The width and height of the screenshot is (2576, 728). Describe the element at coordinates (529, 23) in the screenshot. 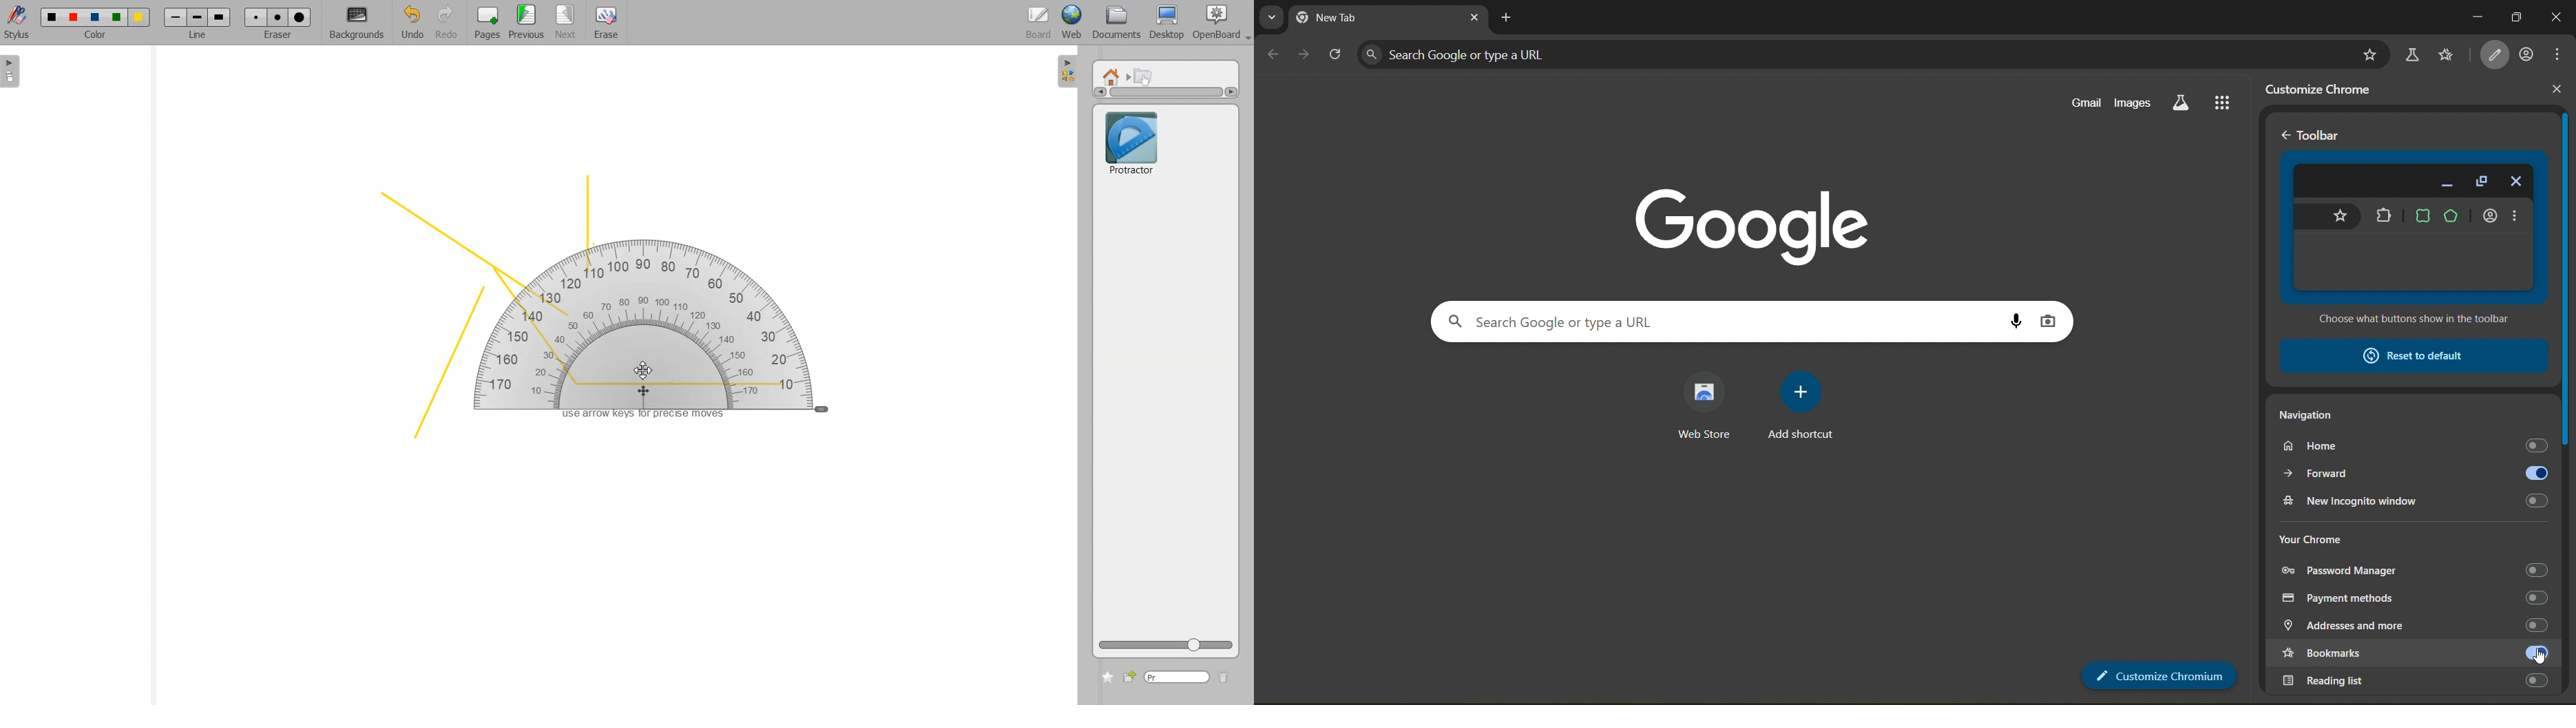

I see `Previous` at that location.